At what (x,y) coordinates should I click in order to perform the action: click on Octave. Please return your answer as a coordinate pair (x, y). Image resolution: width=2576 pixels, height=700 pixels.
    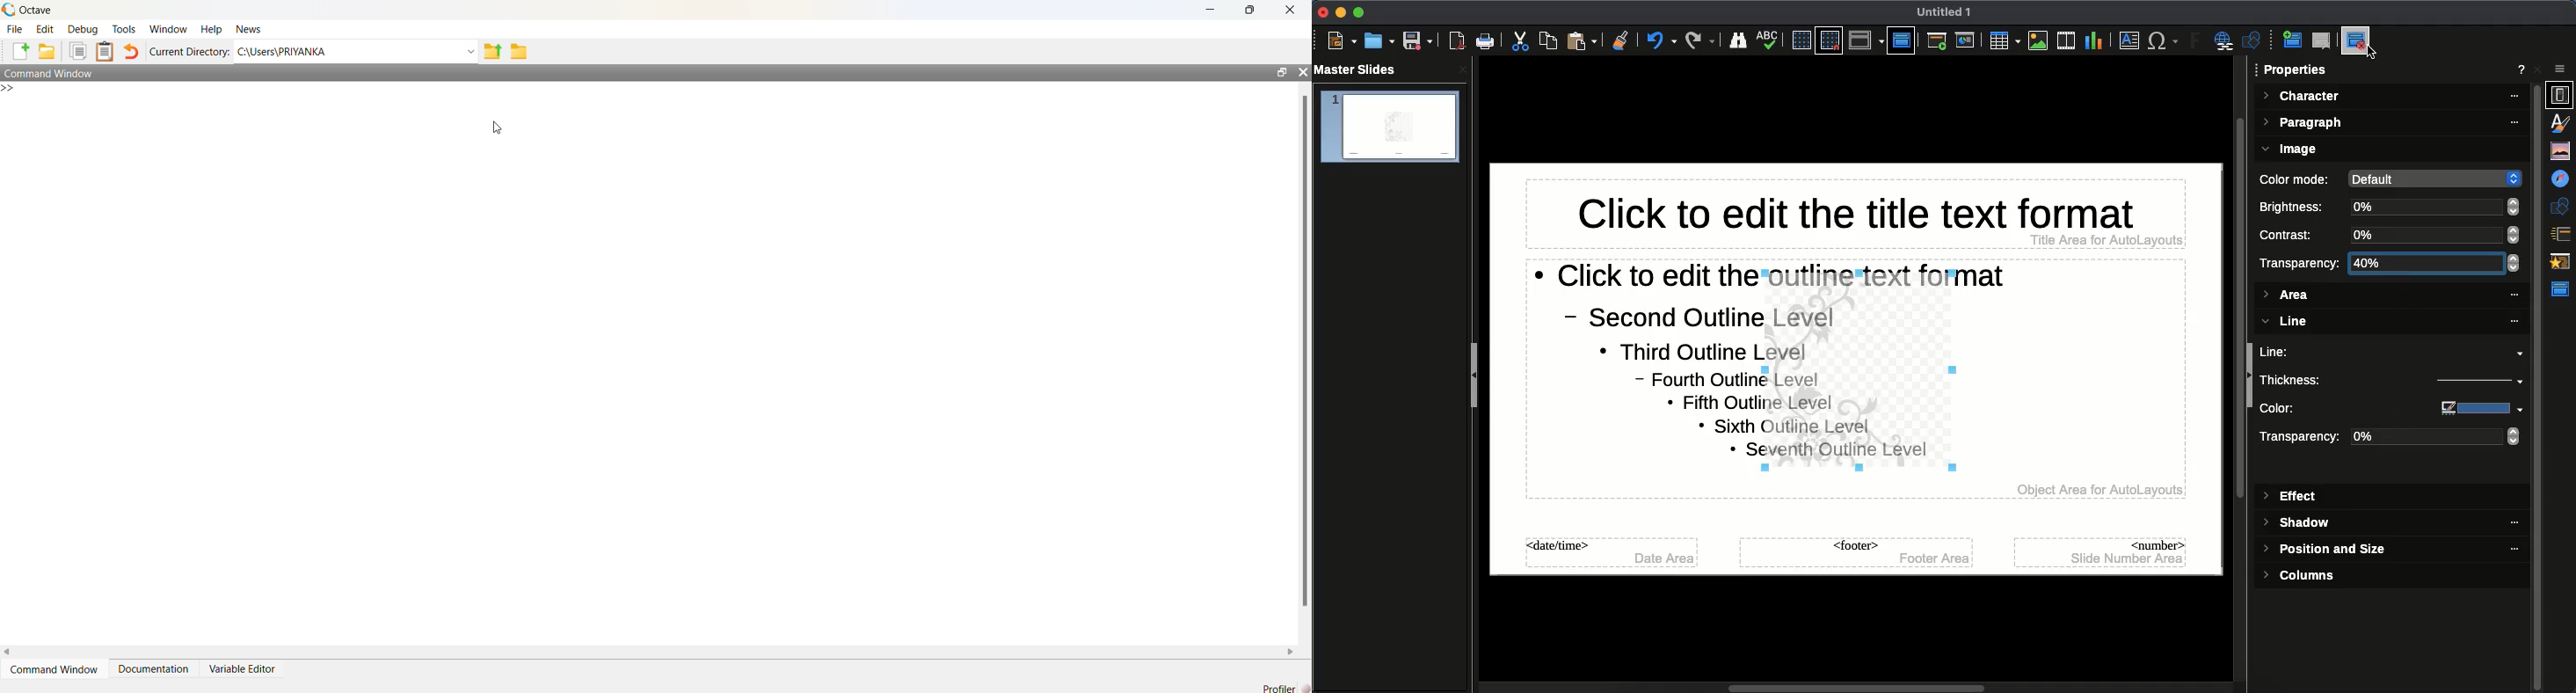
    Looking at the image, I should click on (8, 10).